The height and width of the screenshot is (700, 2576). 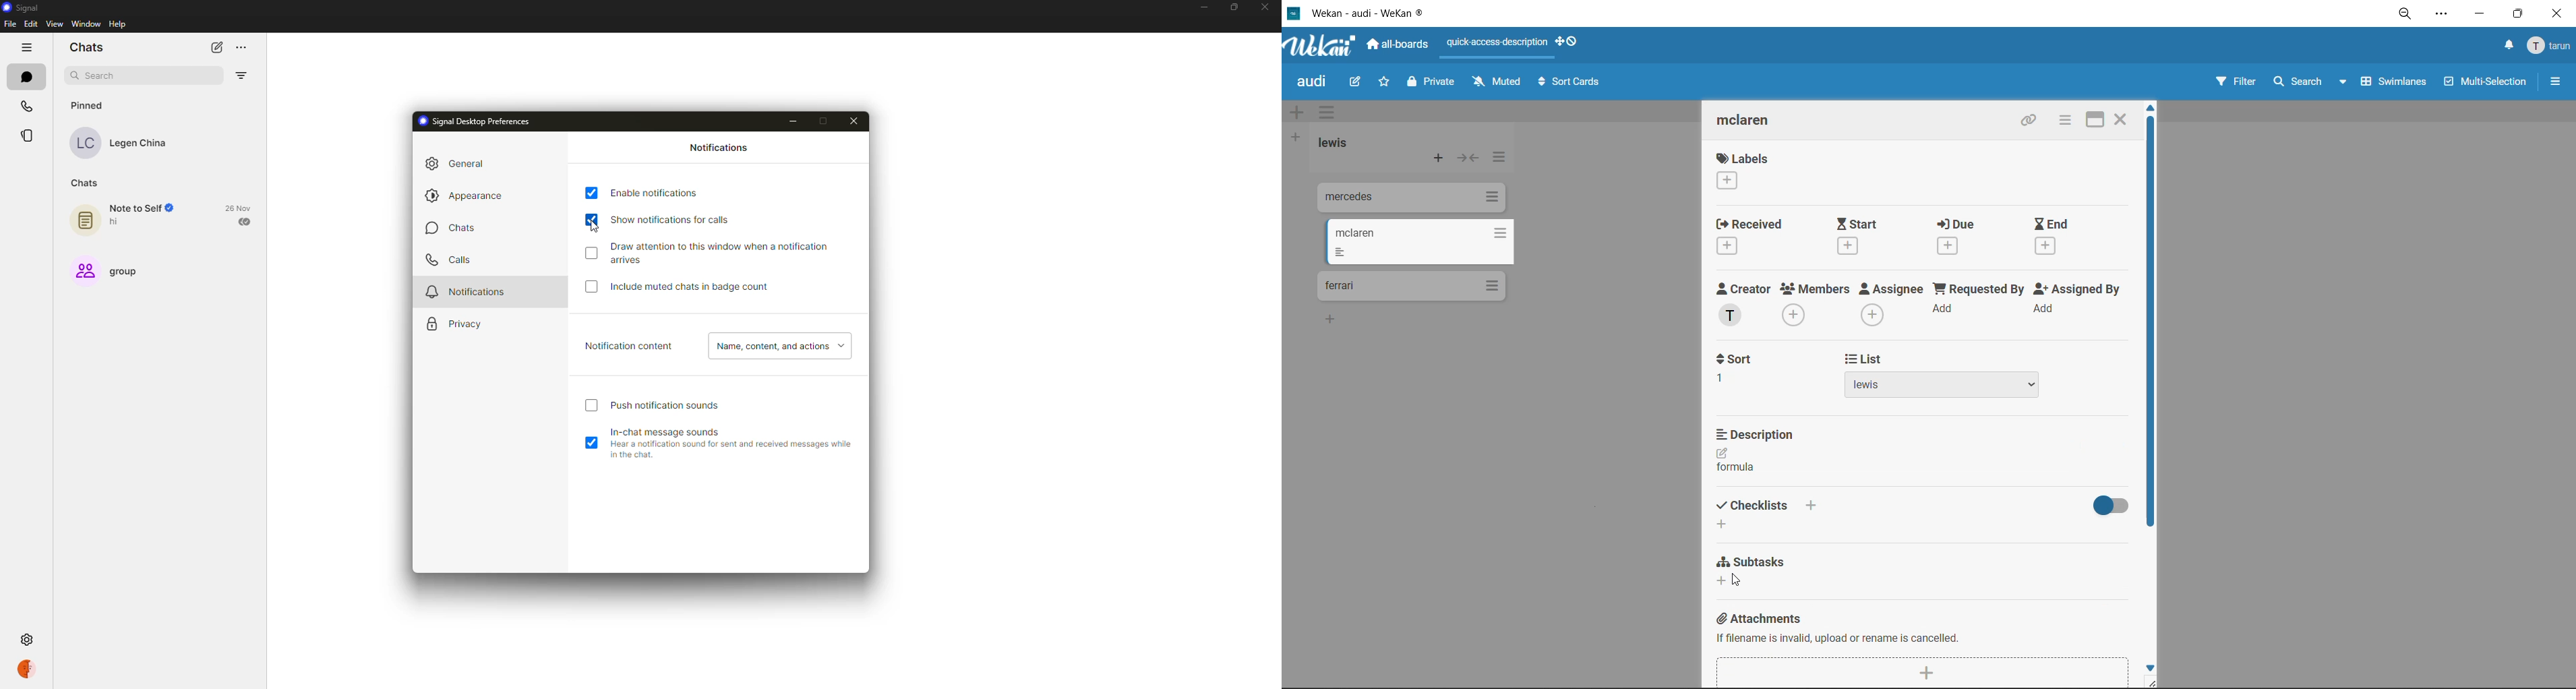 I want to click on chats, so click(x=86, y=47).